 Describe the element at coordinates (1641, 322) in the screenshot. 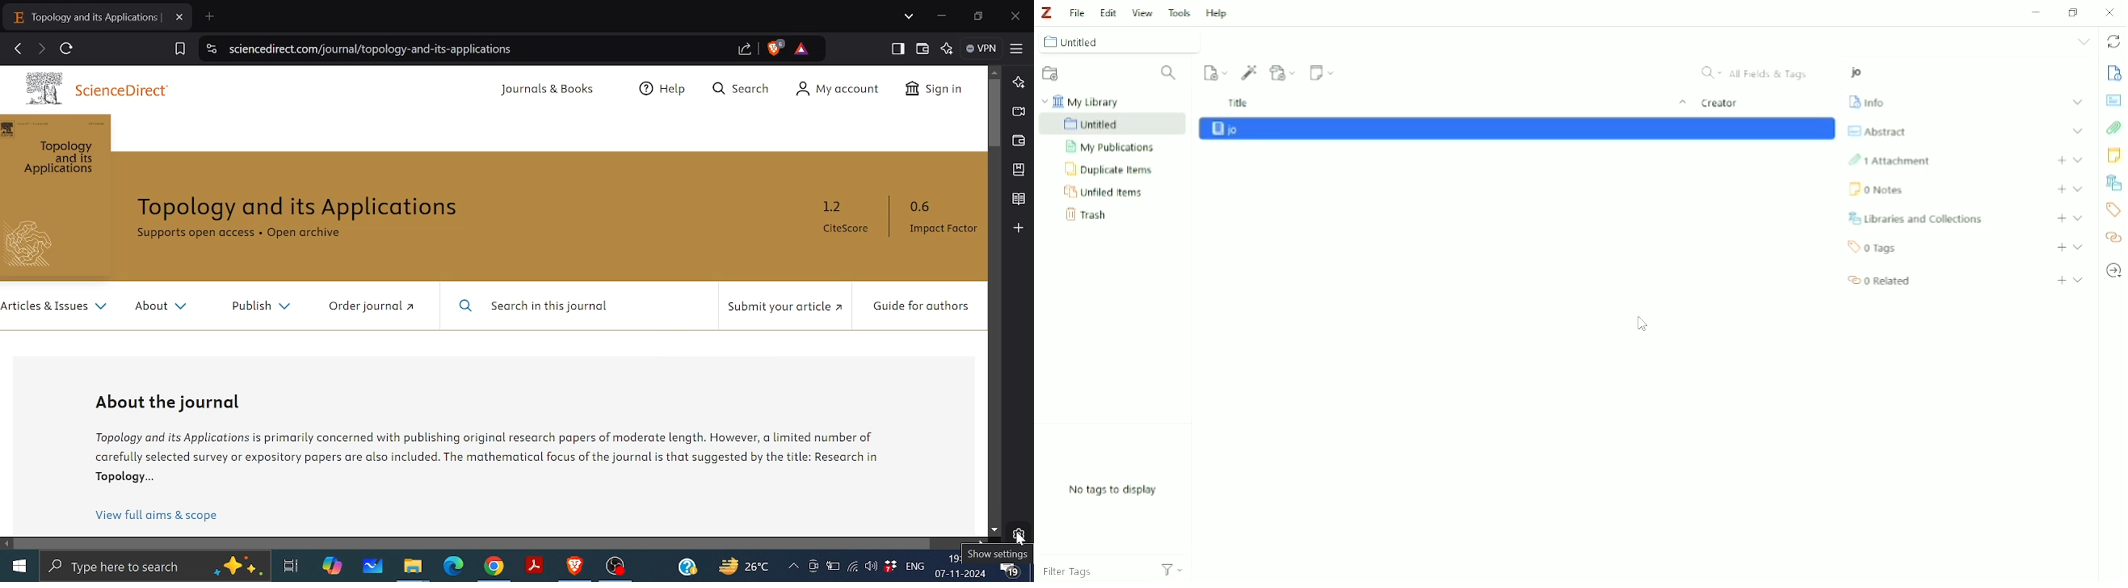

I see `Cursor` at that location.